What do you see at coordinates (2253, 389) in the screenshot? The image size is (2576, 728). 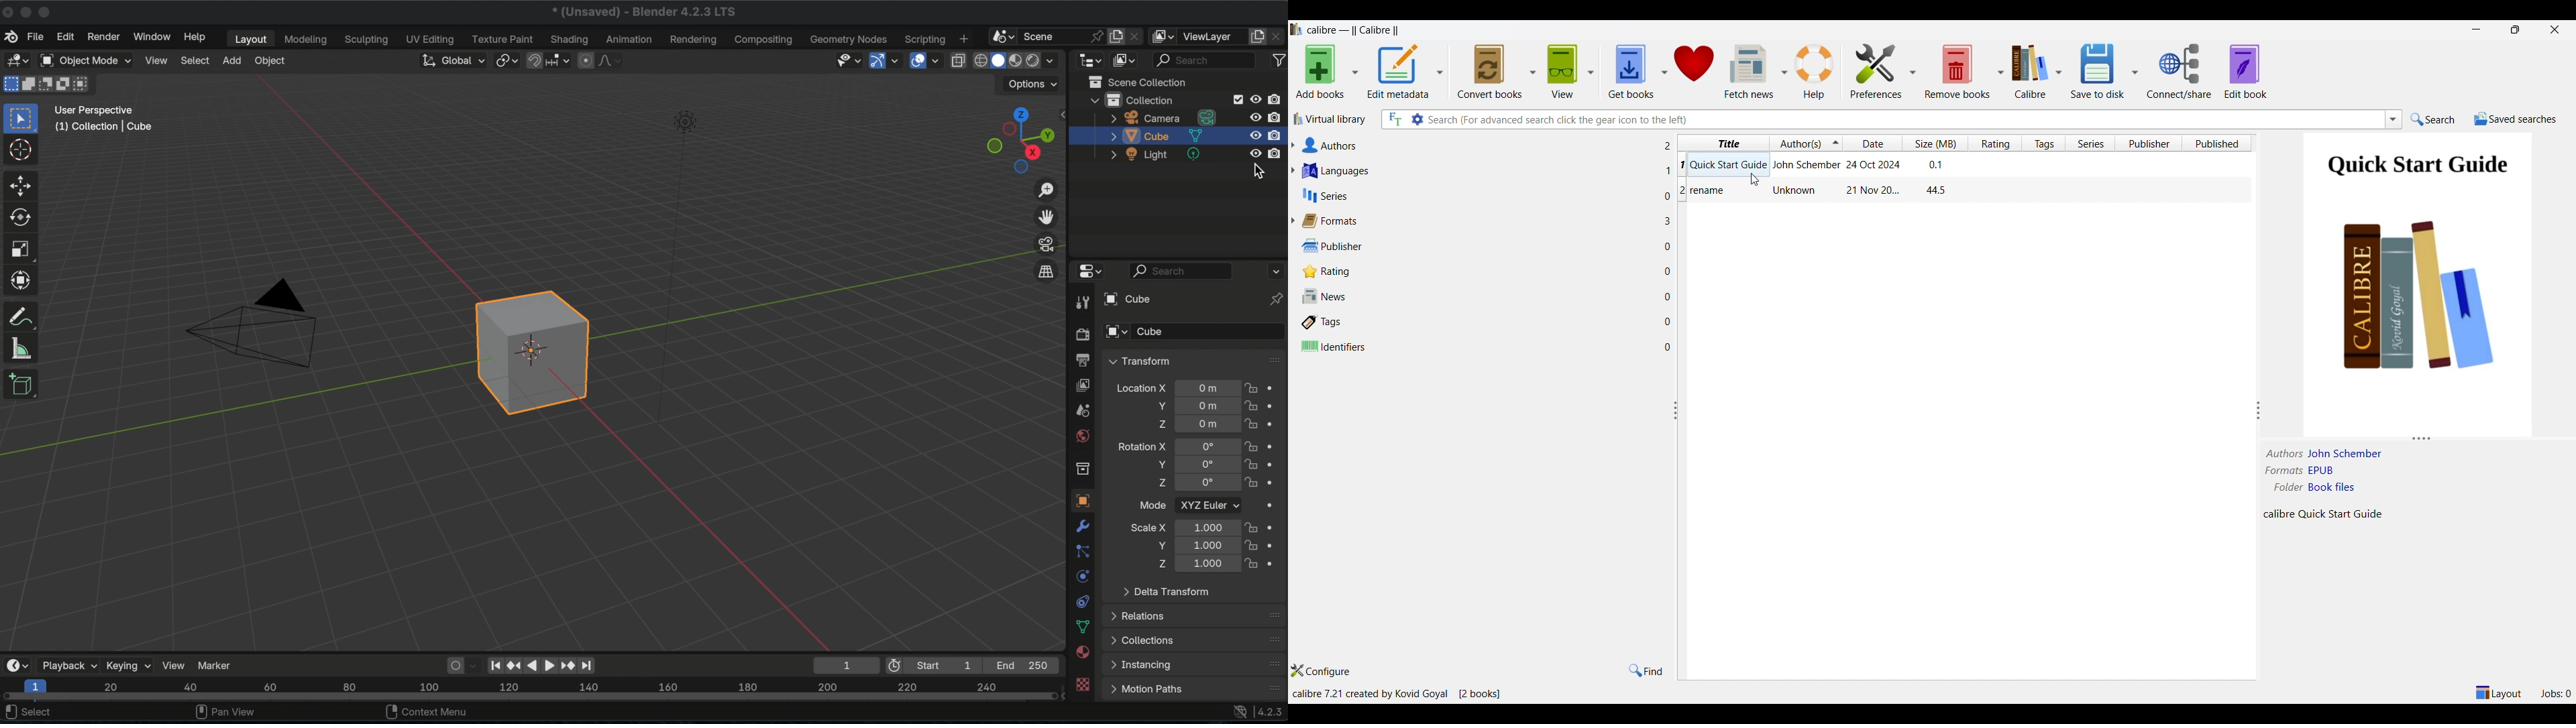 I see `Change width of panels attached` at bounding box center [2253, 389].